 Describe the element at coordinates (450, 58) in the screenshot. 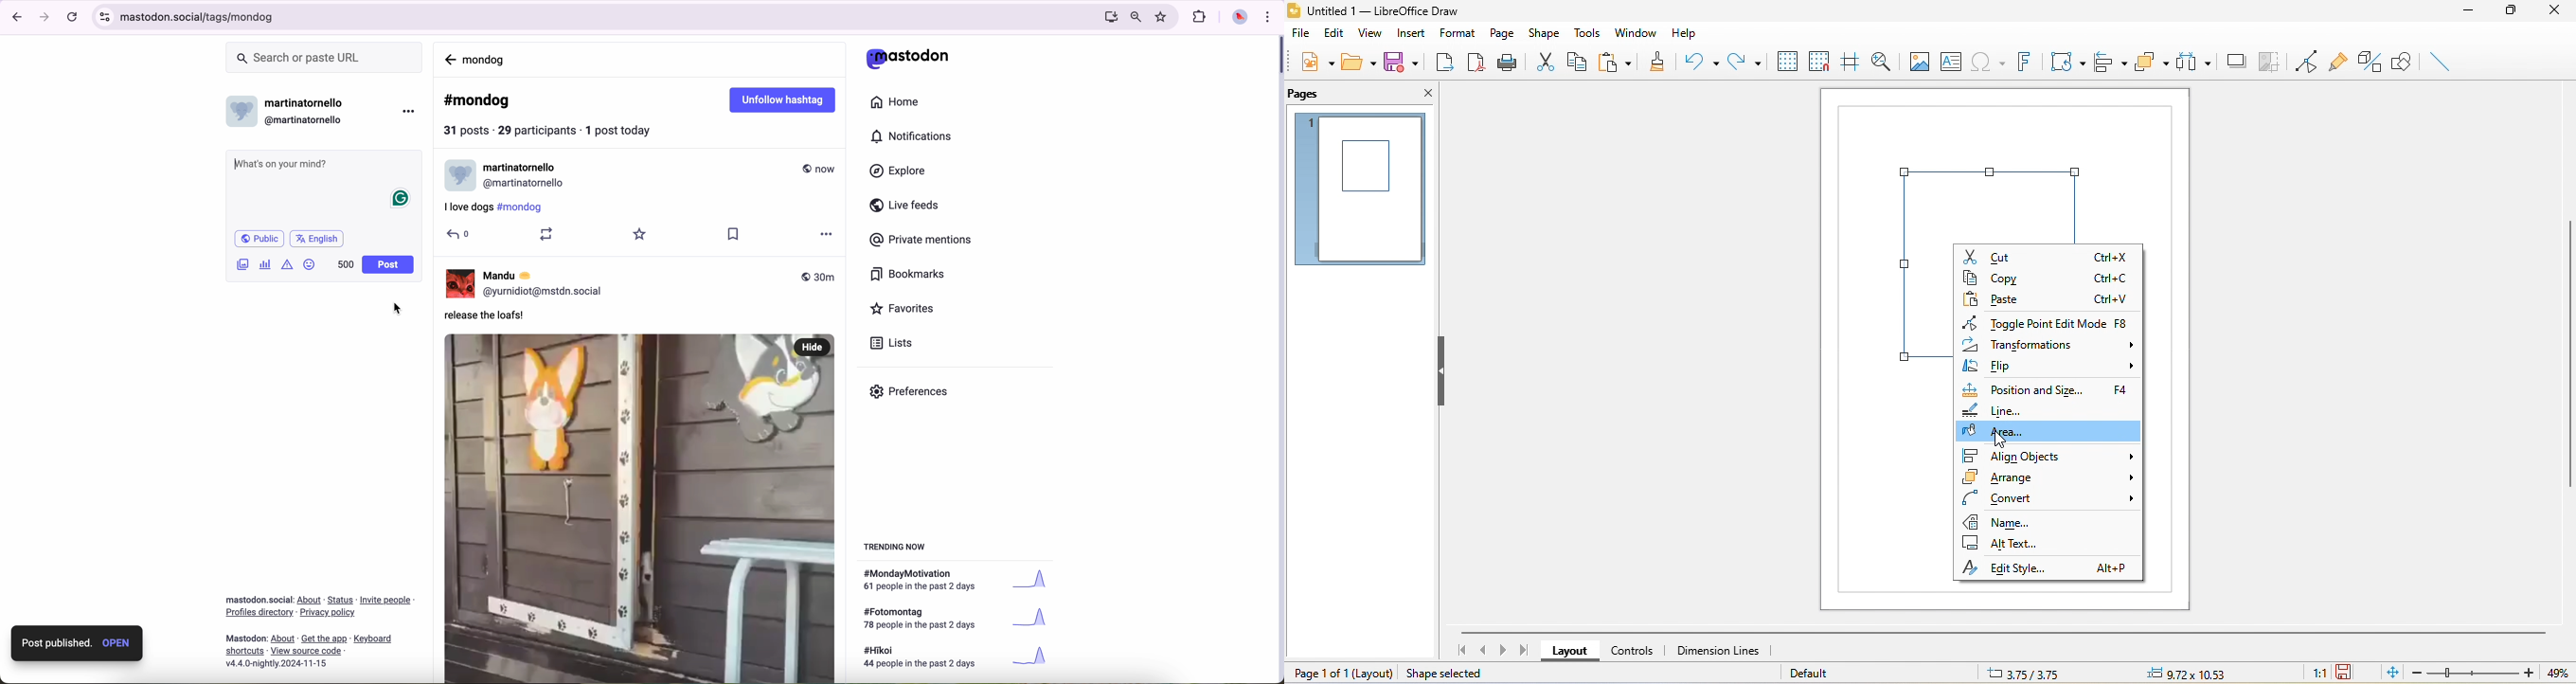

I see `navigate back` at that location.